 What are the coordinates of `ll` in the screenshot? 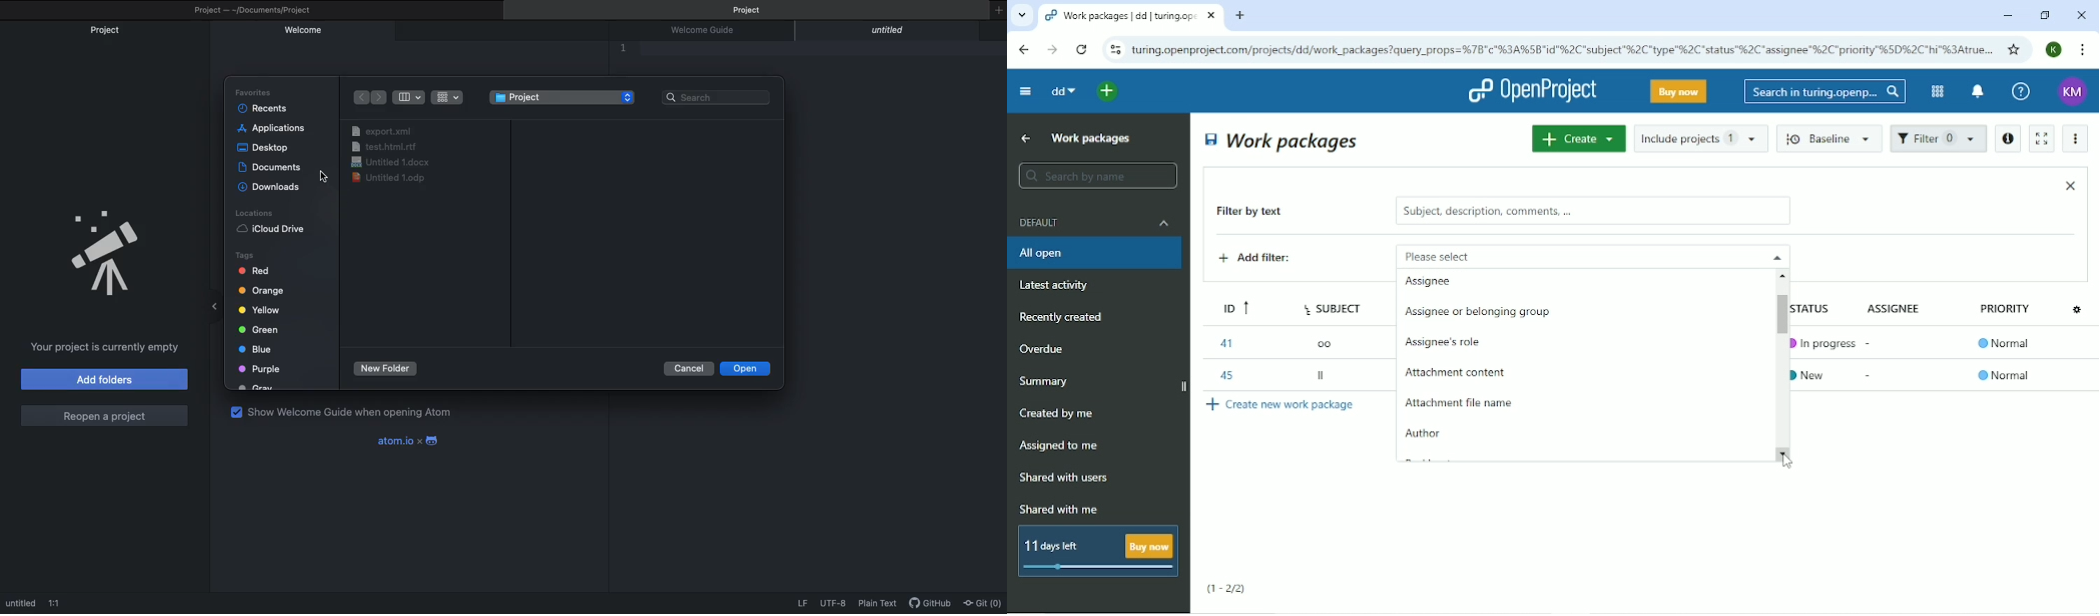 It's located at (1323, 378).